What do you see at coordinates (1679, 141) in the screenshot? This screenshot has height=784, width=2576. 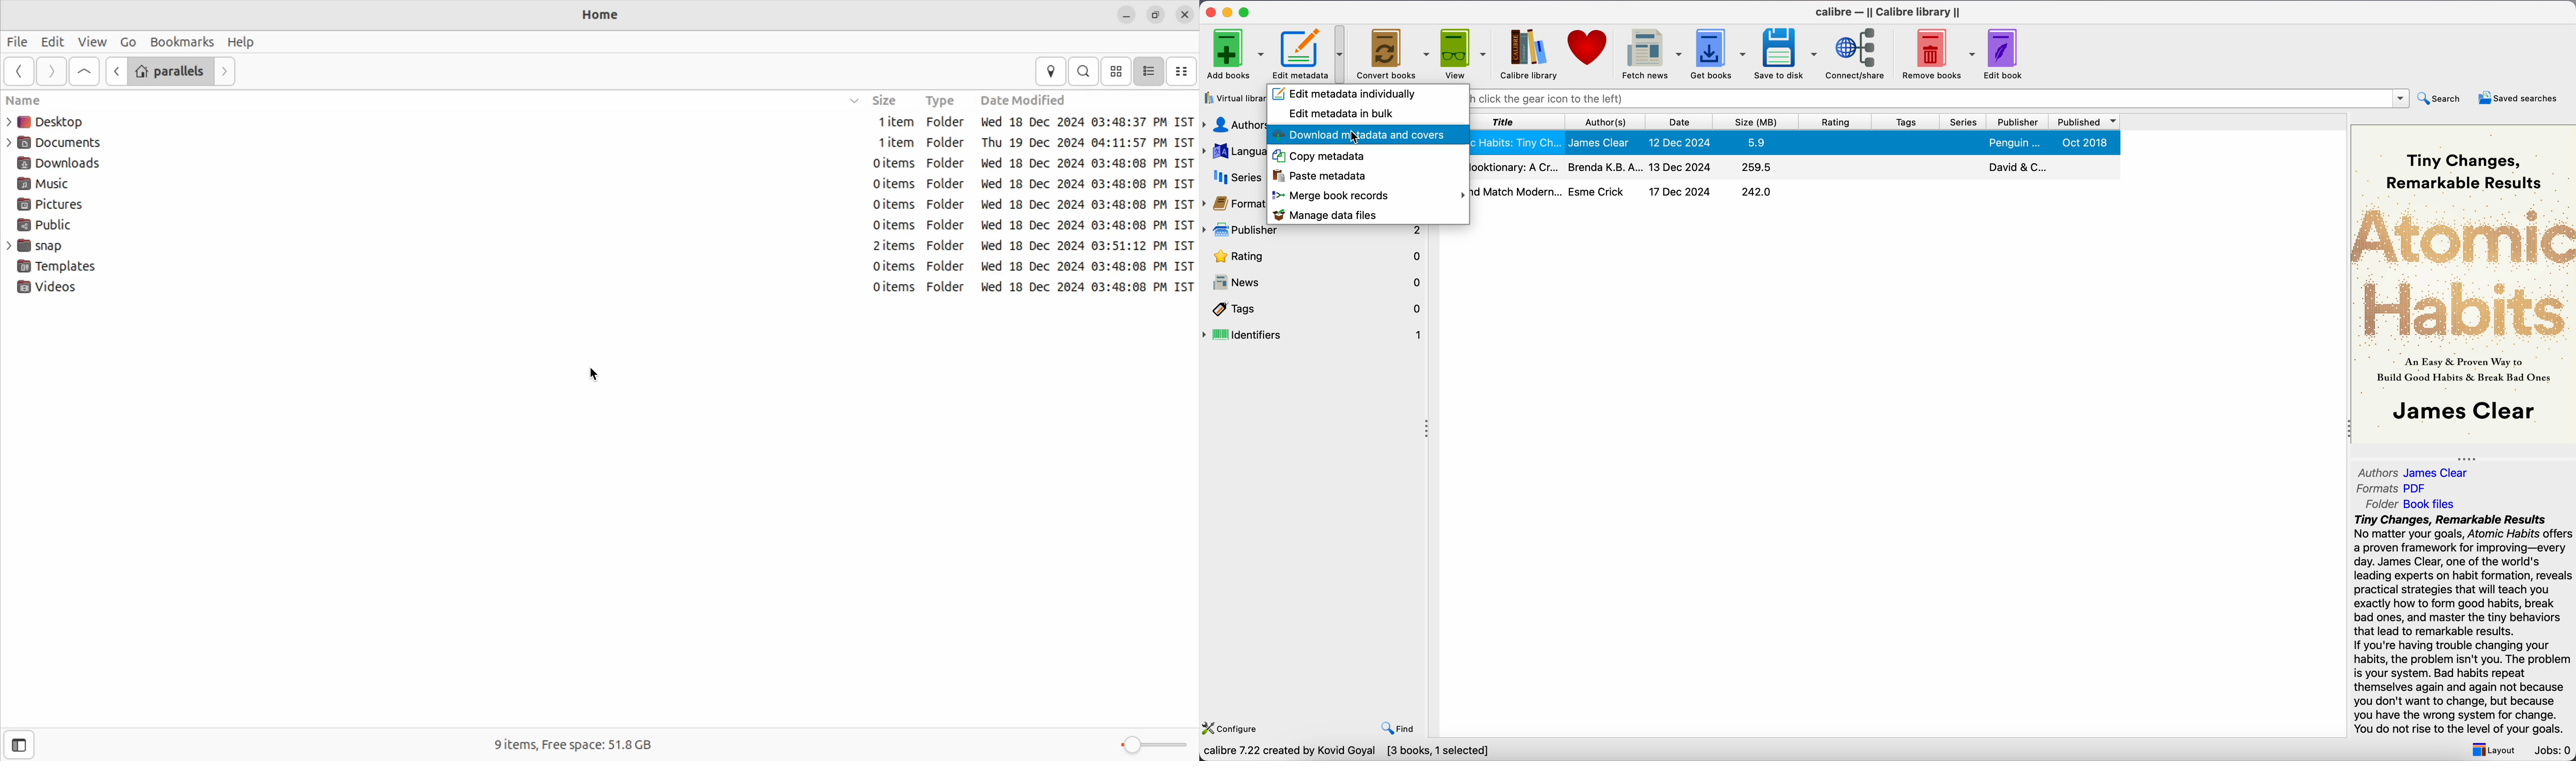 I see `12 Dec 2024` at bounding box center [1679, 141].